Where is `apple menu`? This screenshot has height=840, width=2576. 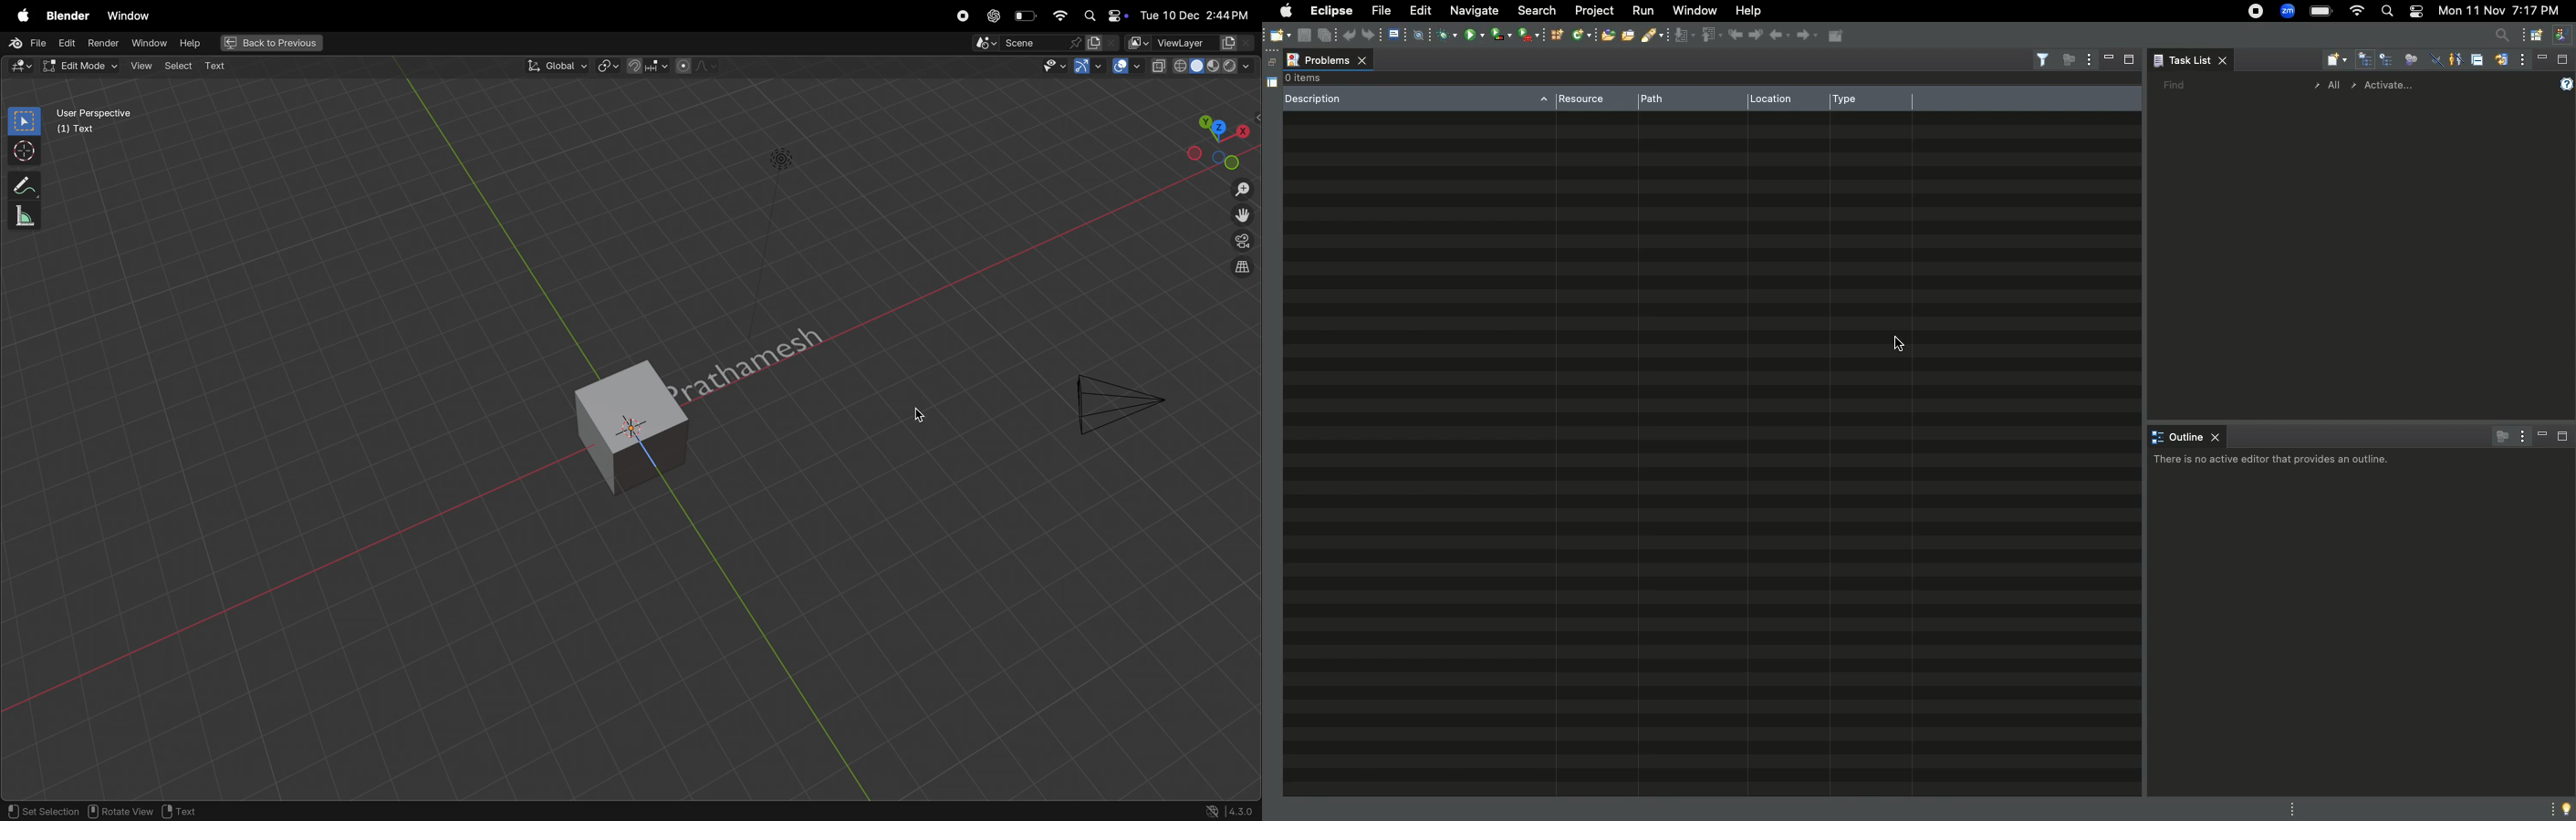 apple menu is located at coordinates (21, 16).